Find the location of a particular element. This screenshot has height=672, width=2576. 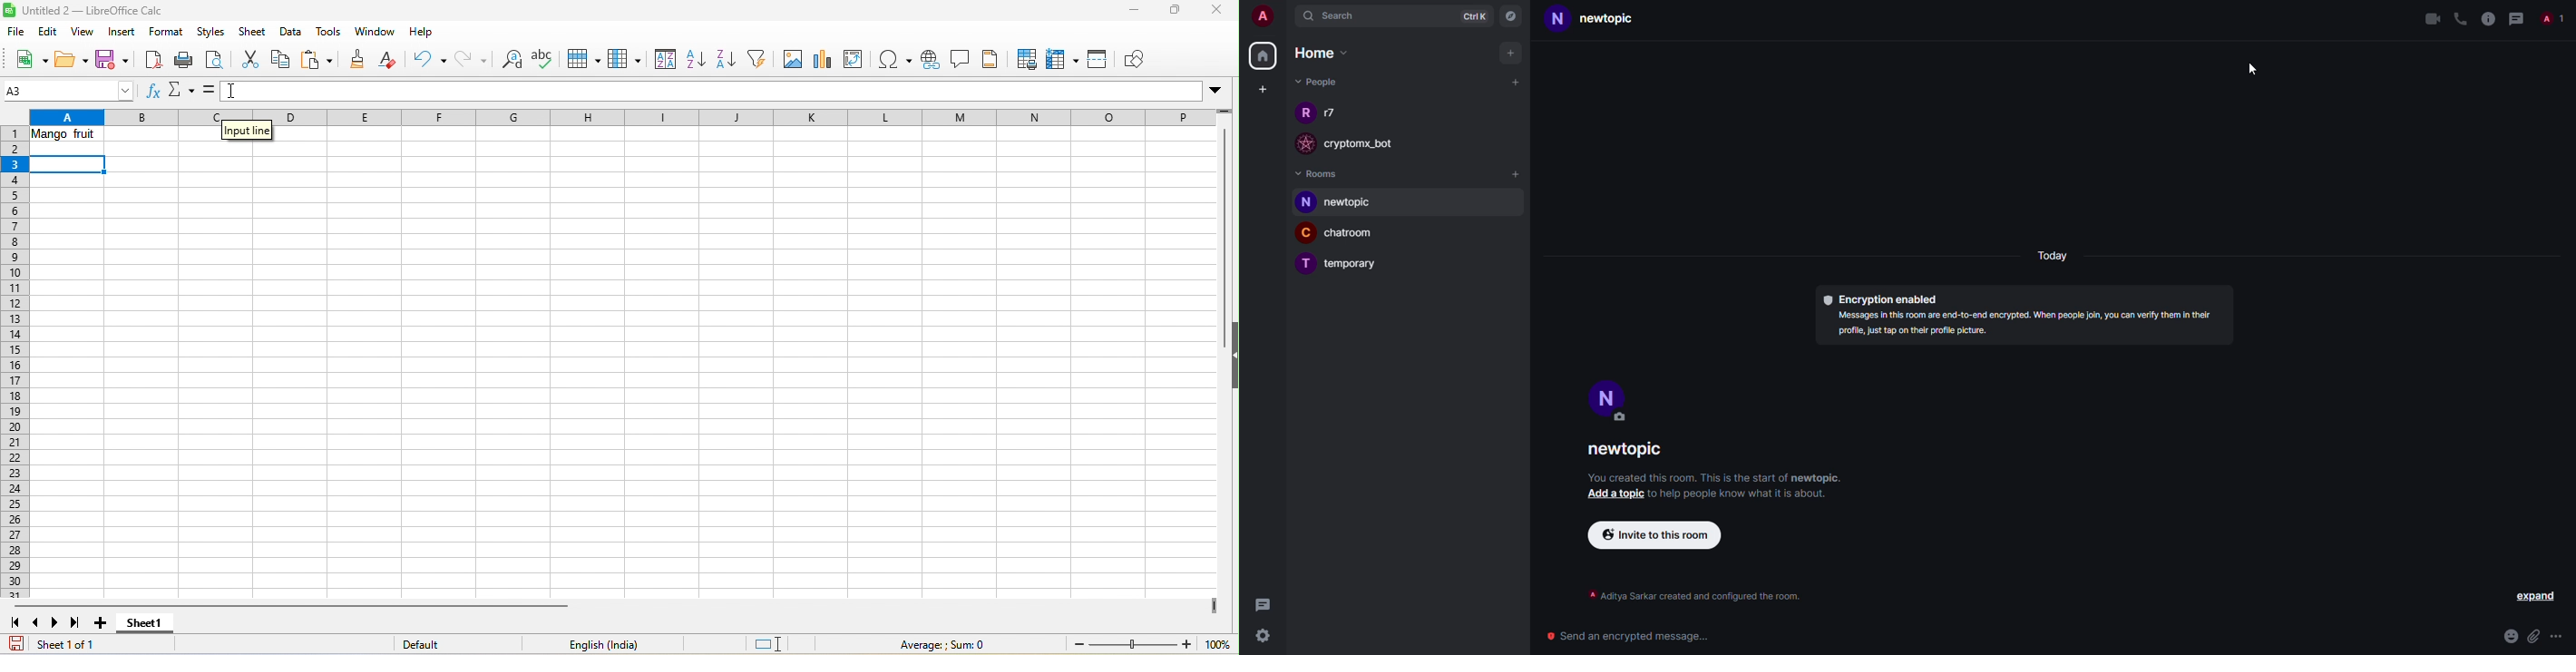

threads is located at coordinates (2517, 18).